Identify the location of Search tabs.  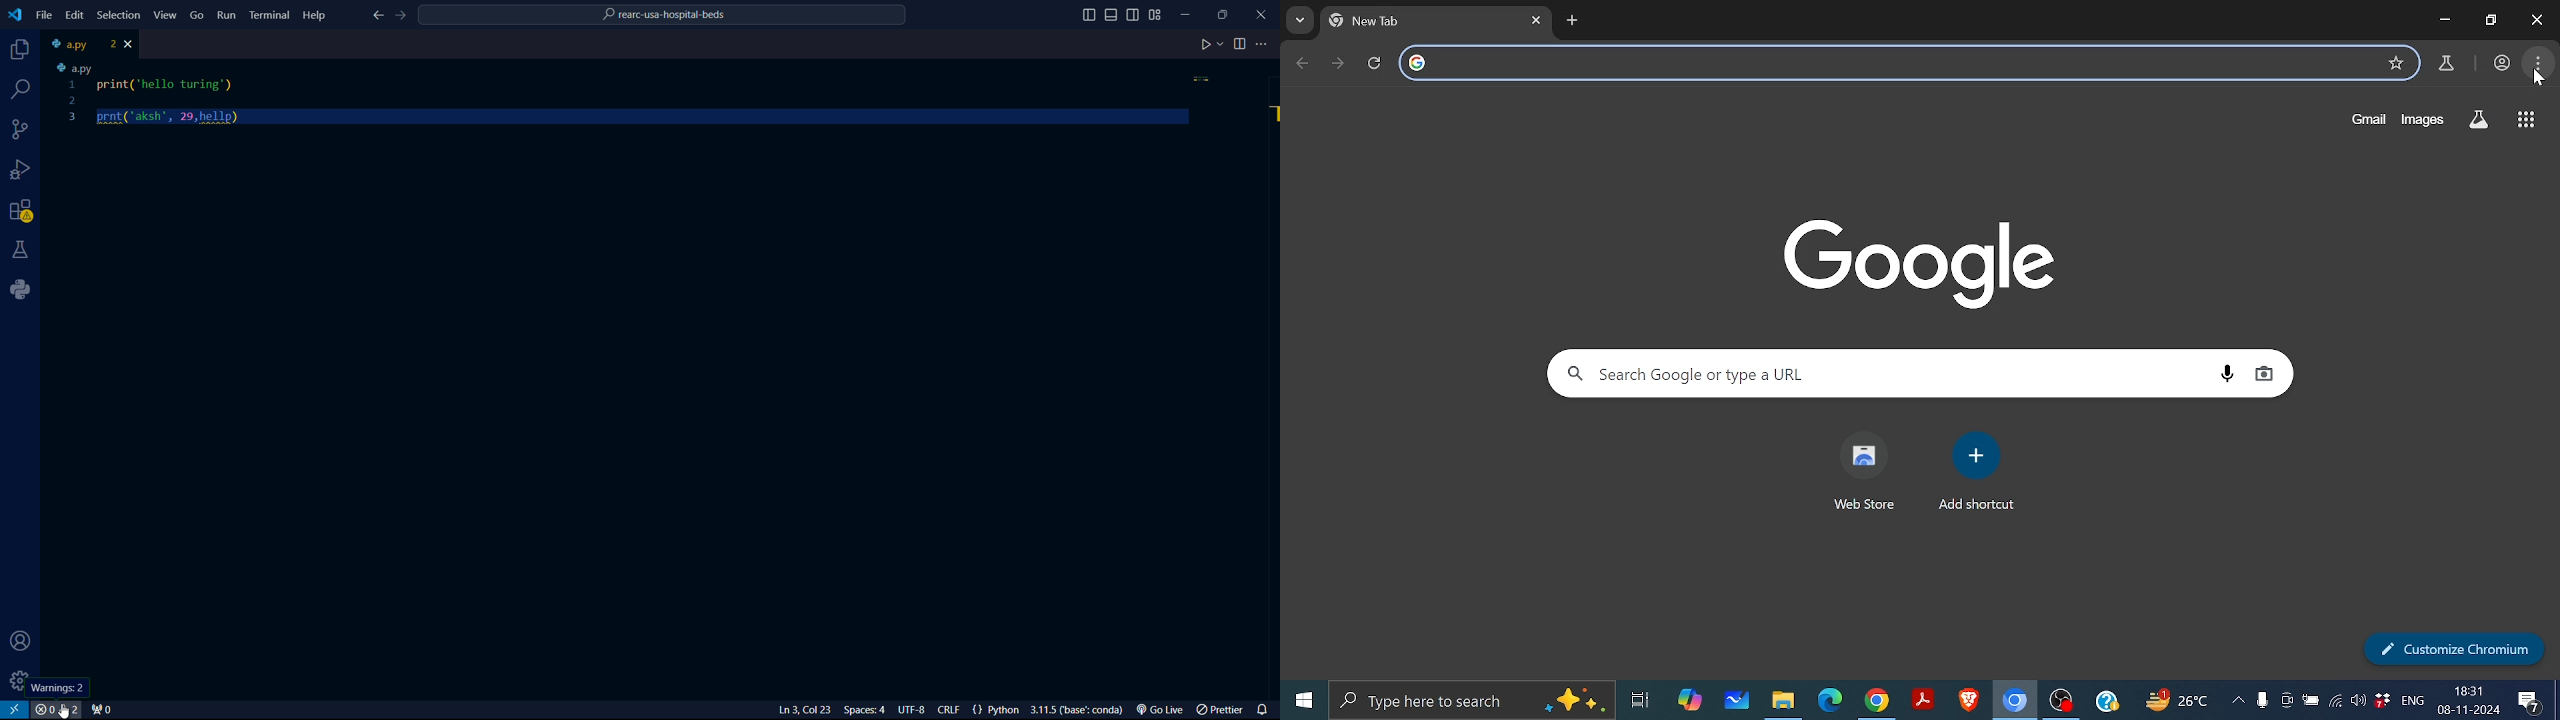
(1301, 21).